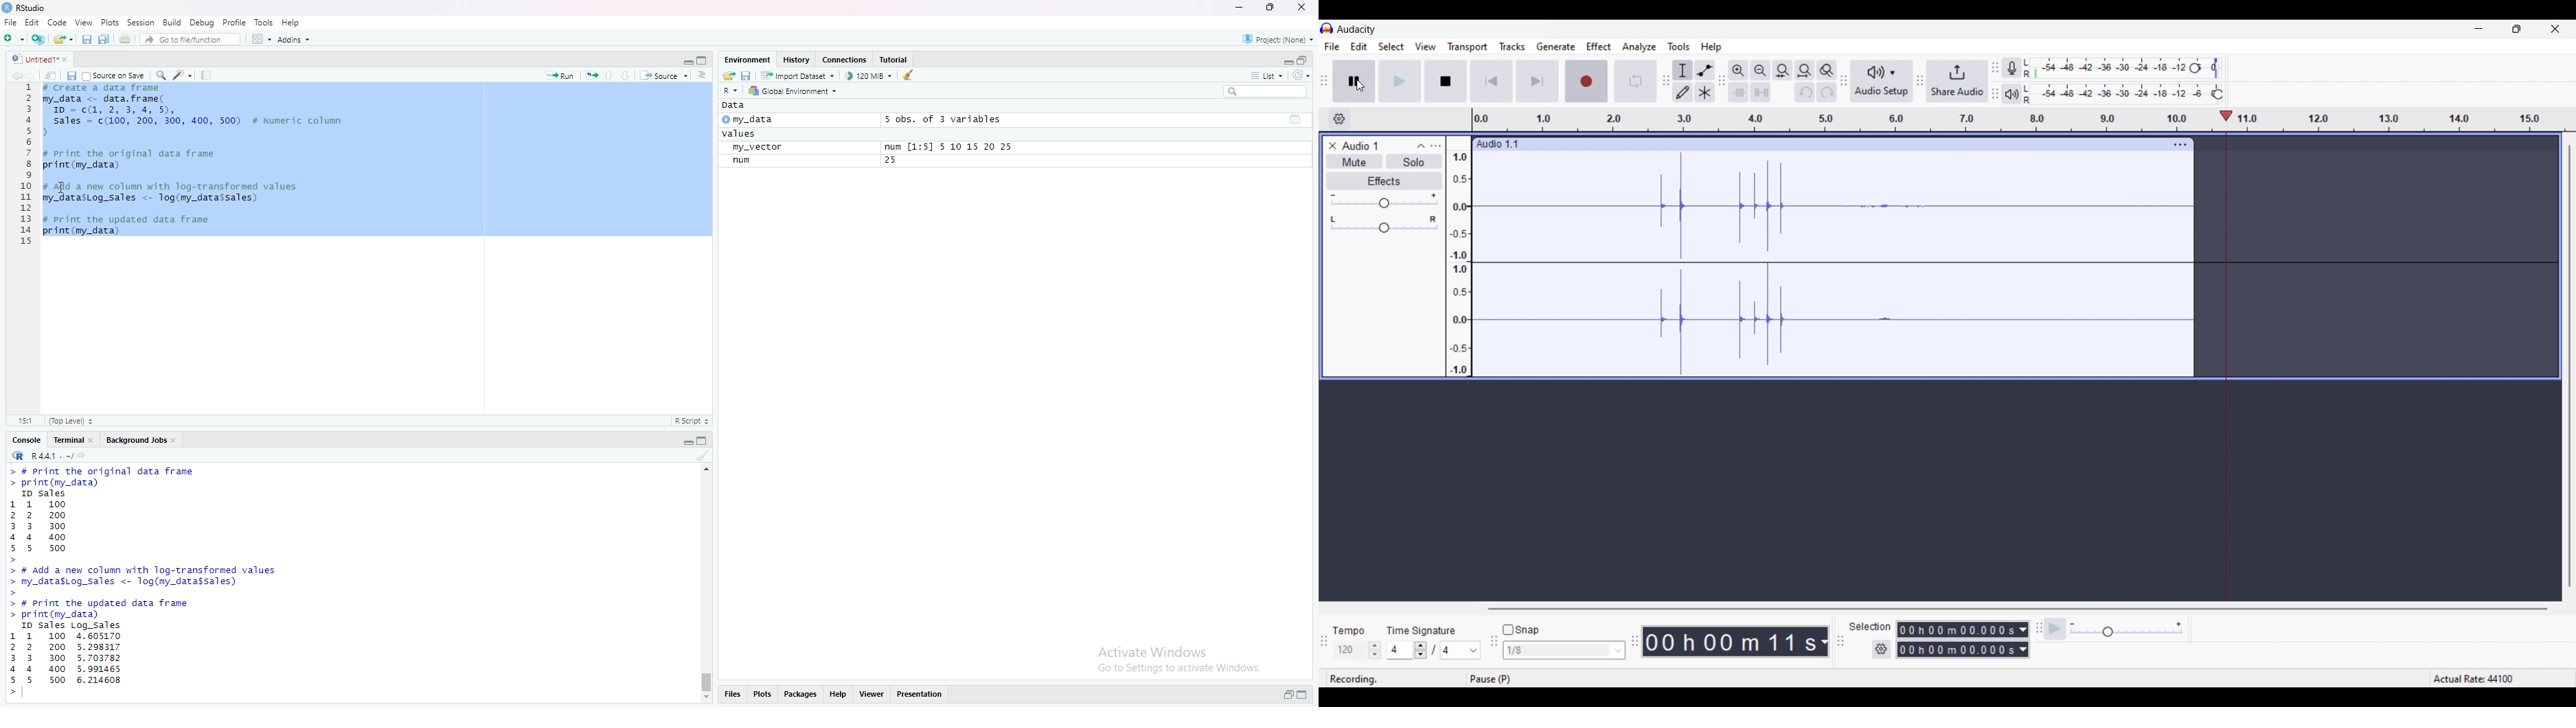 Image resolution: width=2576 pixels, height=728 pixels. Describe the element at coordinates (665, 76) in the screenshot. I see `source the contents of the active document` at that location.